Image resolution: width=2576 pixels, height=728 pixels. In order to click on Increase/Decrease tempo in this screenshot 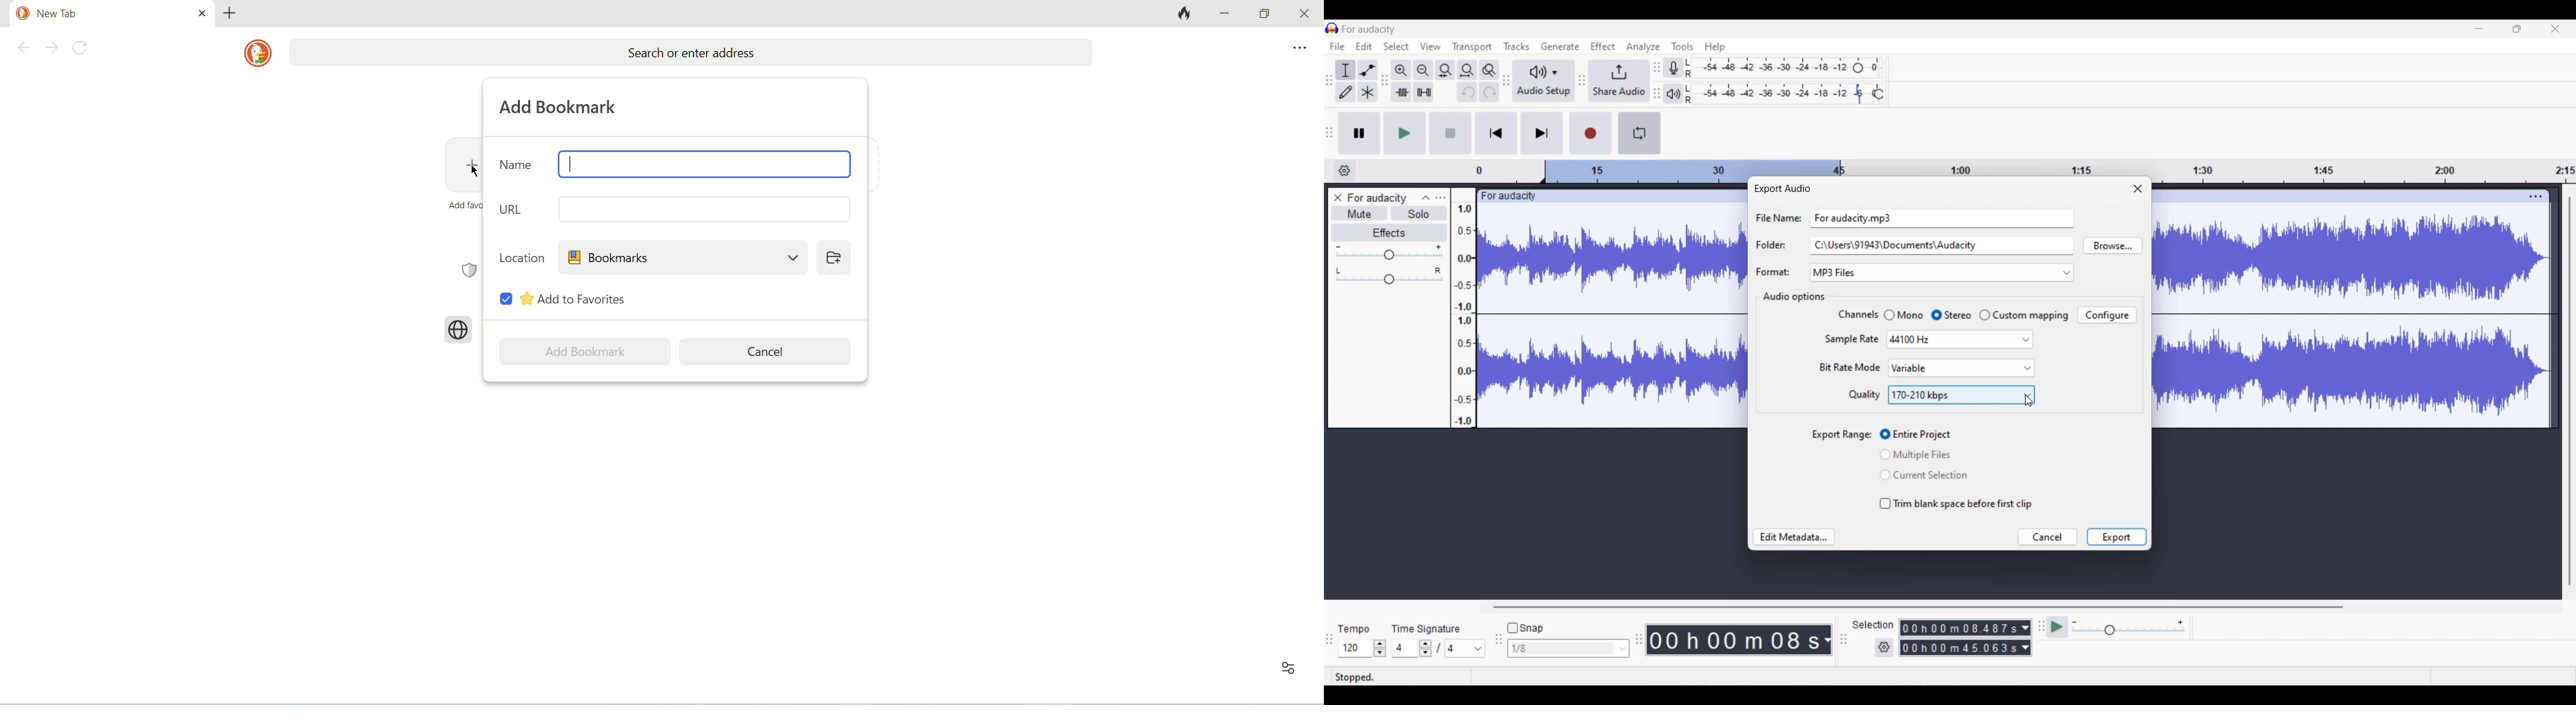, I will do `click(1380, 648)`.